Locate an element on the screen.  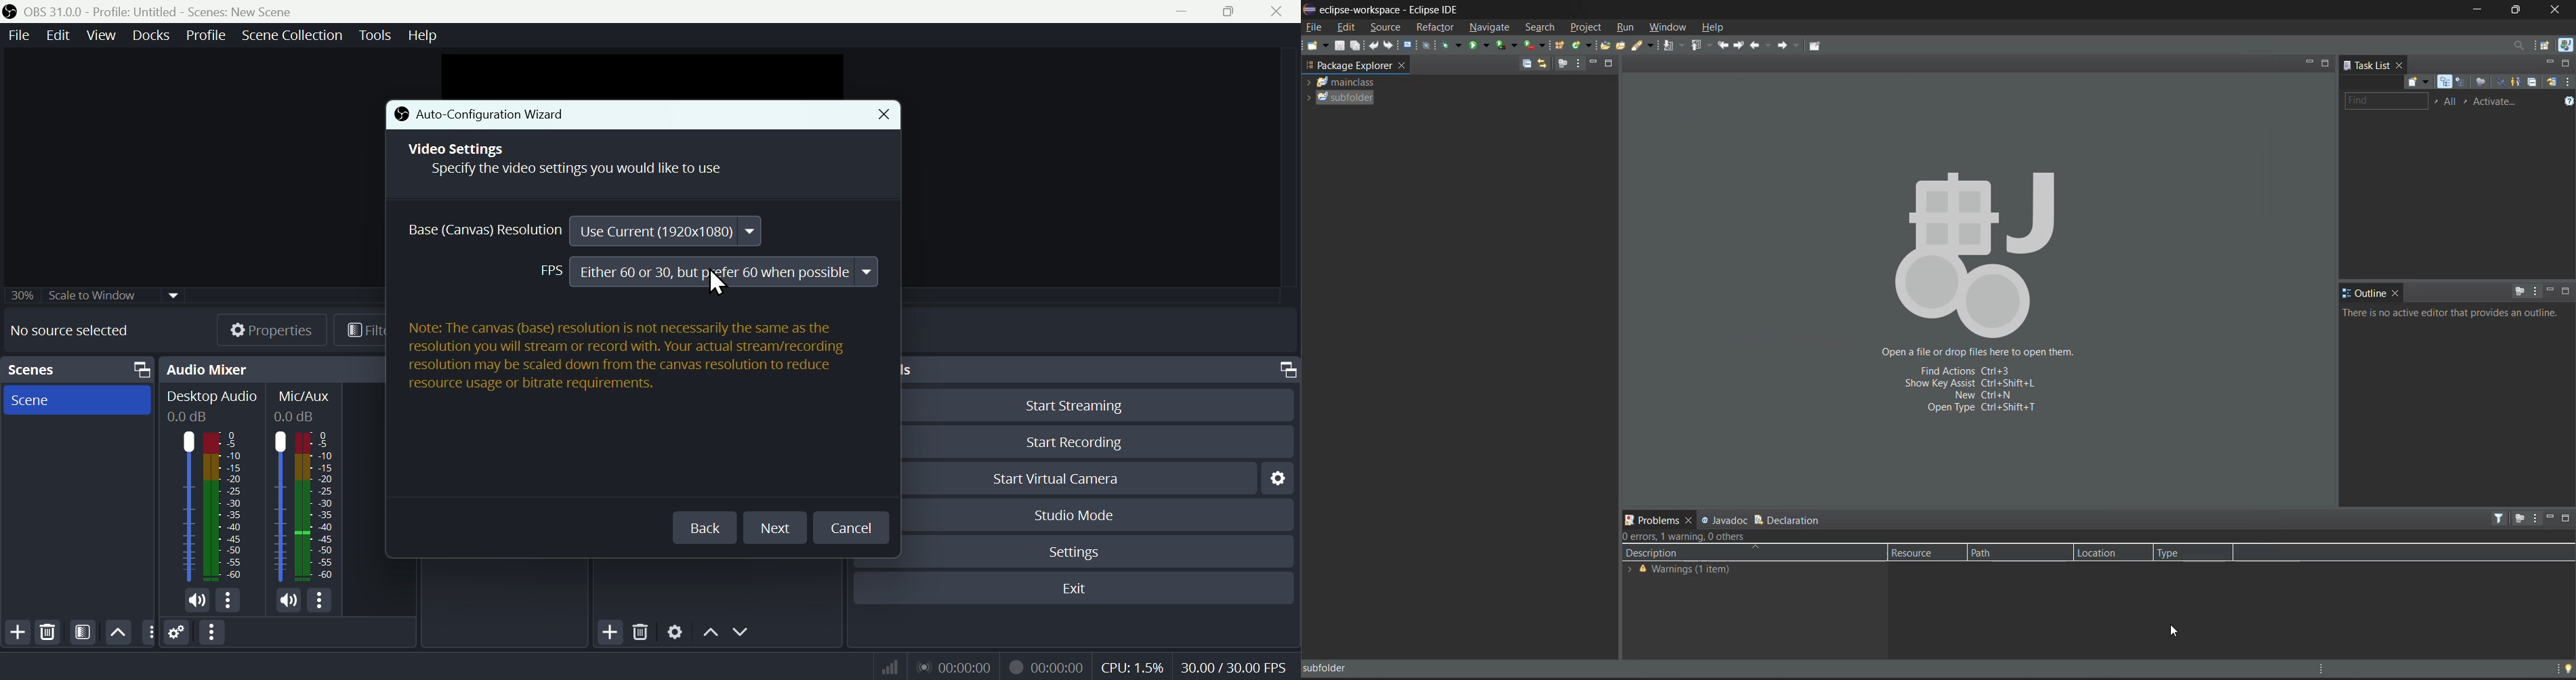
debug is located at coordinates (1452, 44).